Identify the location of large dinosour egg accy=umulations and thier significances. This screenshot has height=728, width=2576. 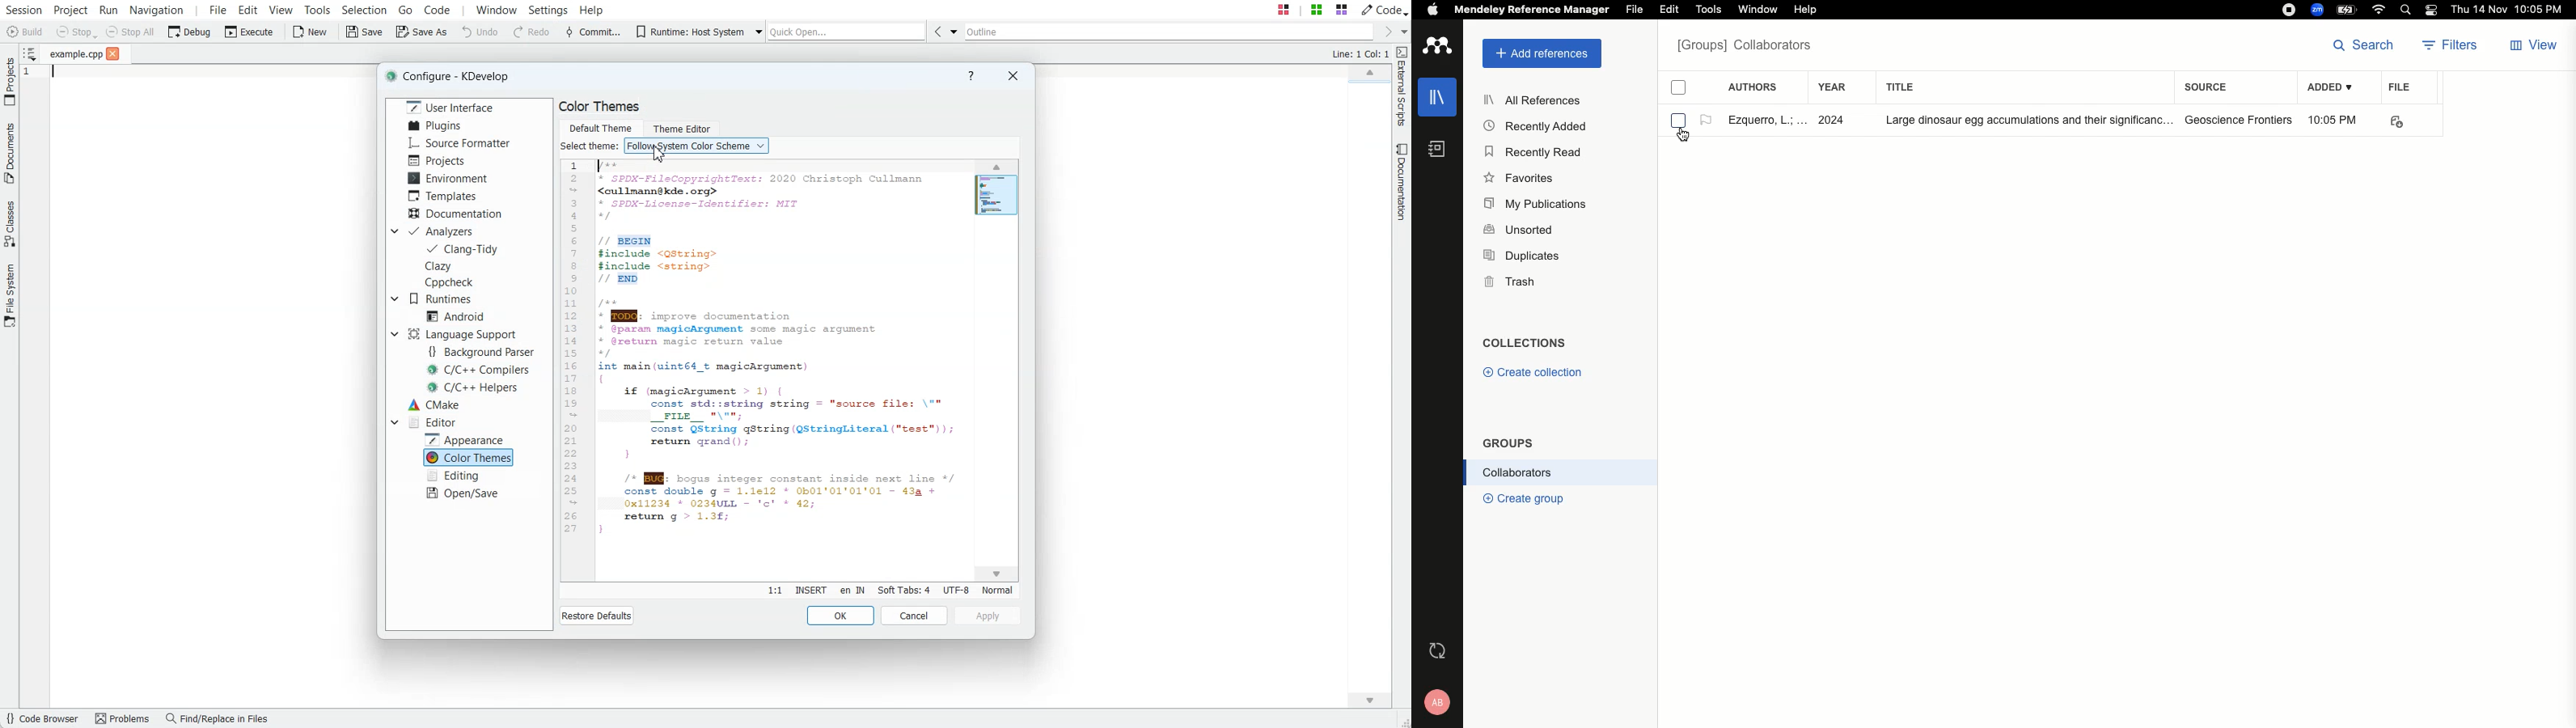
(2019, 121).